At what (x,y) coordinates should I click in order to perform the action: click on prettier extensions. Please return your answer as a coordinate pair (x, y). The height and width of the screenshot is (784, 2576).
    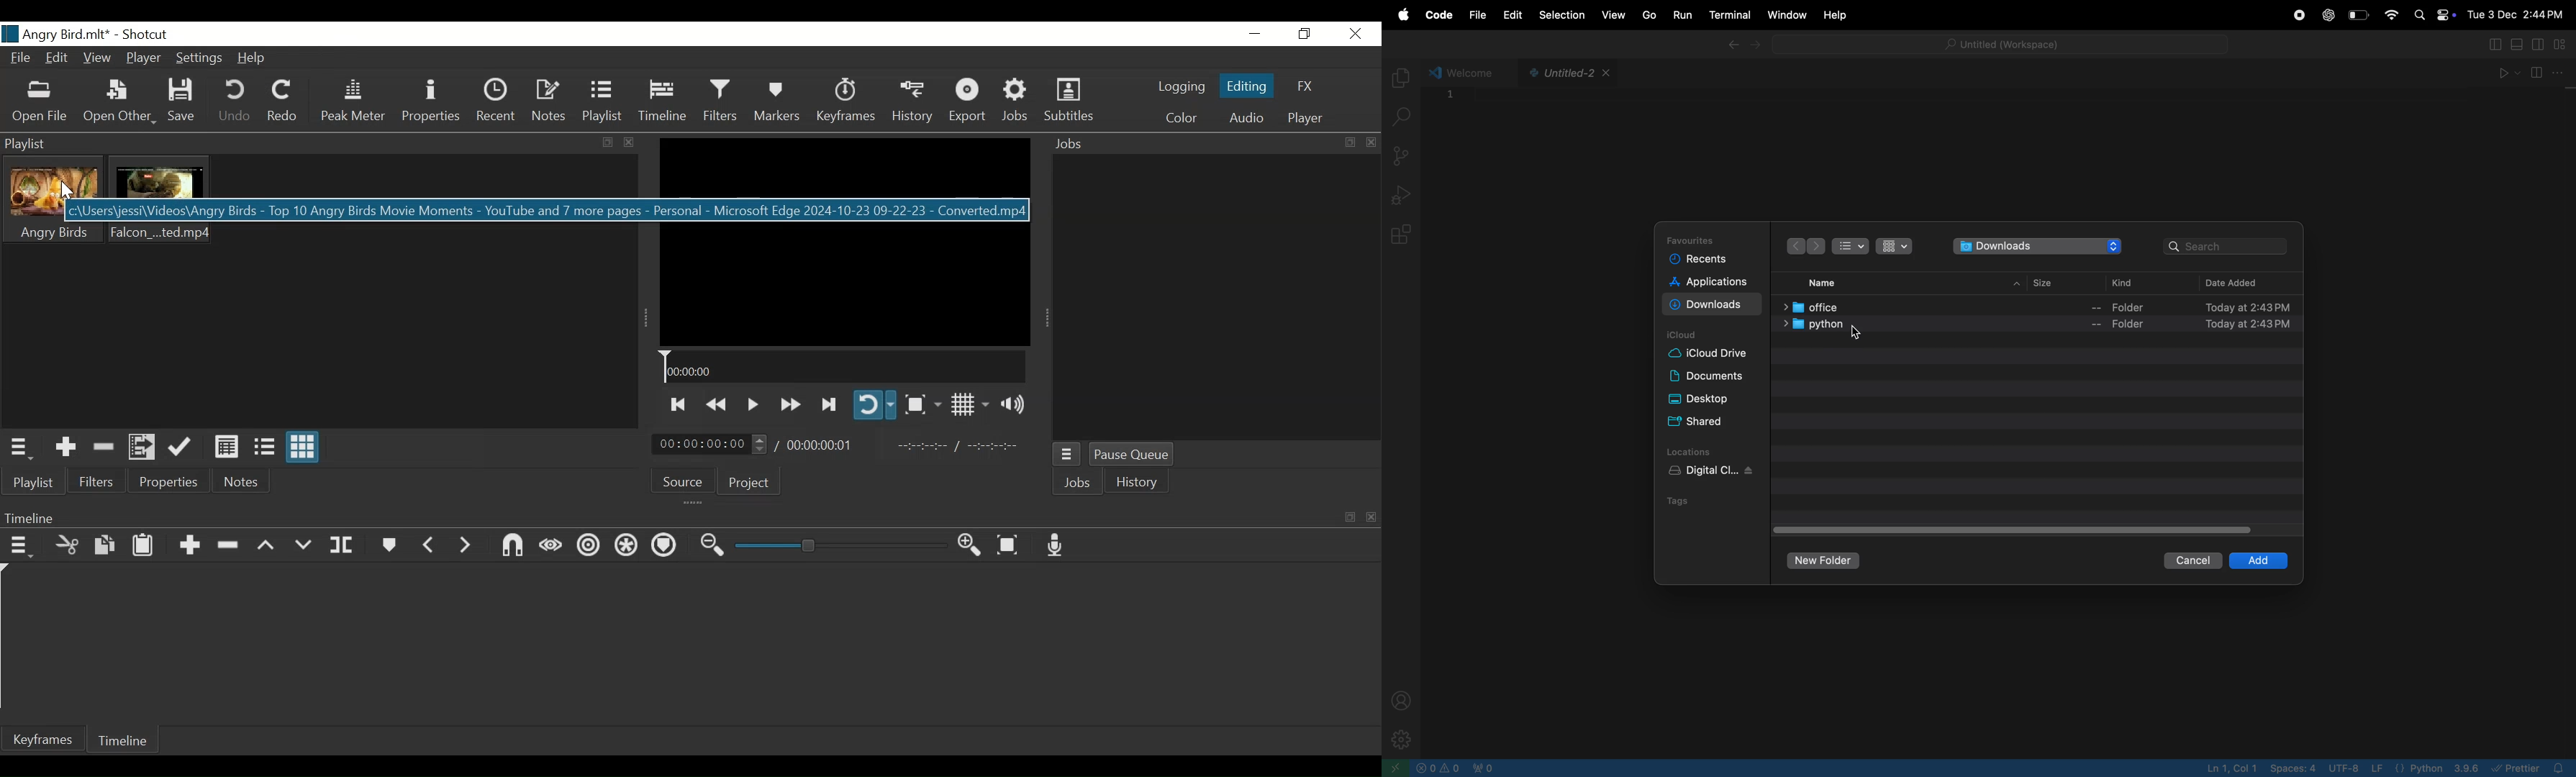
    Looking at the image, I should click on (2533, 768).